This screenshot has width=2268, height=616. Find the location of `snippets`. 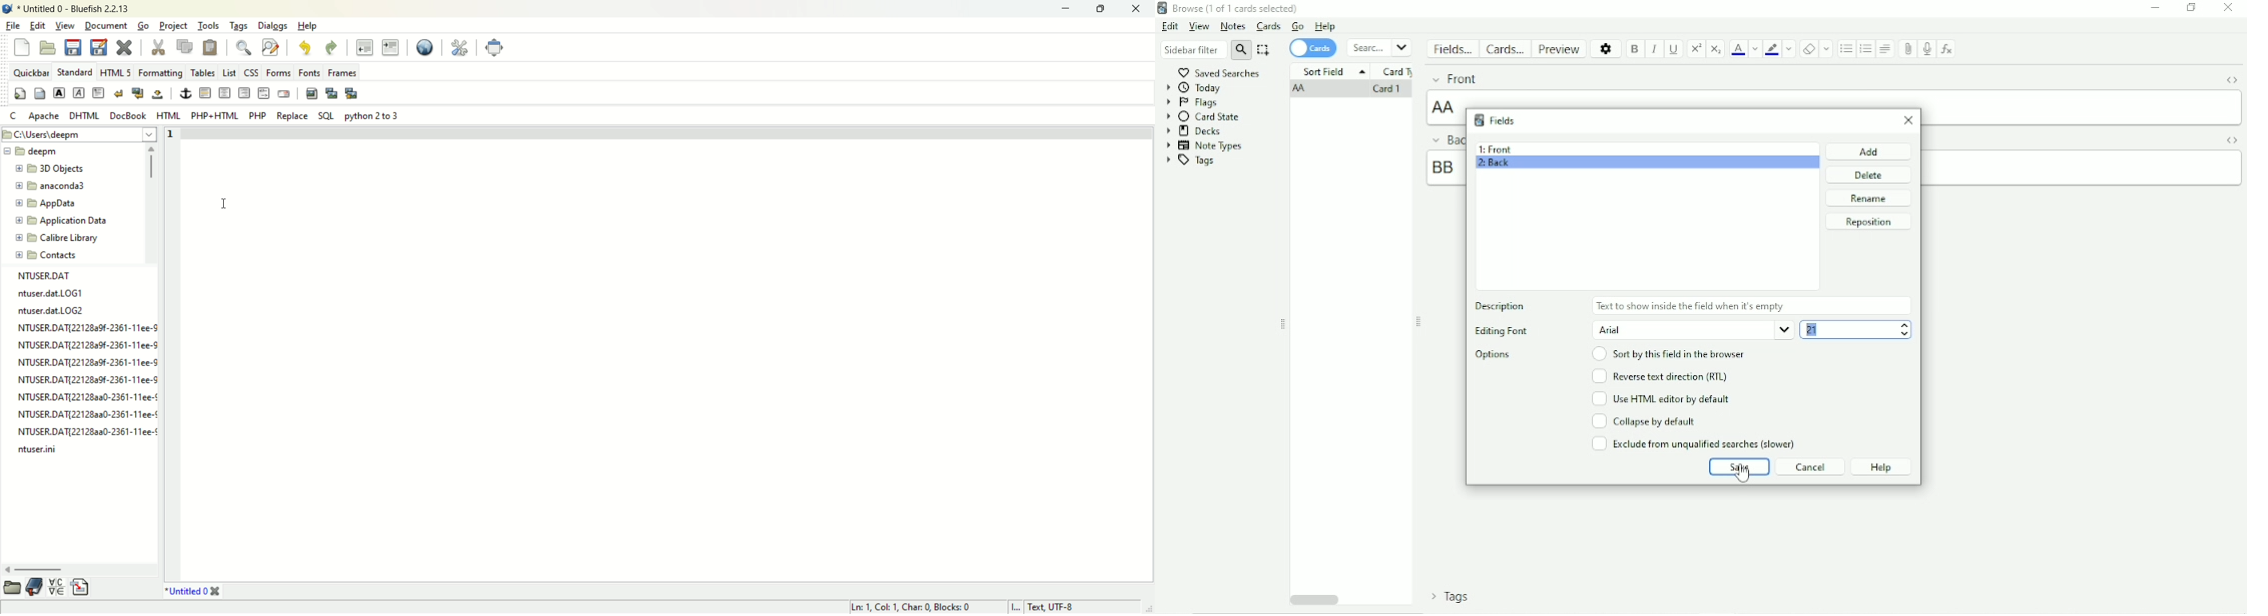

snippets is located at coordinates (82, 588).